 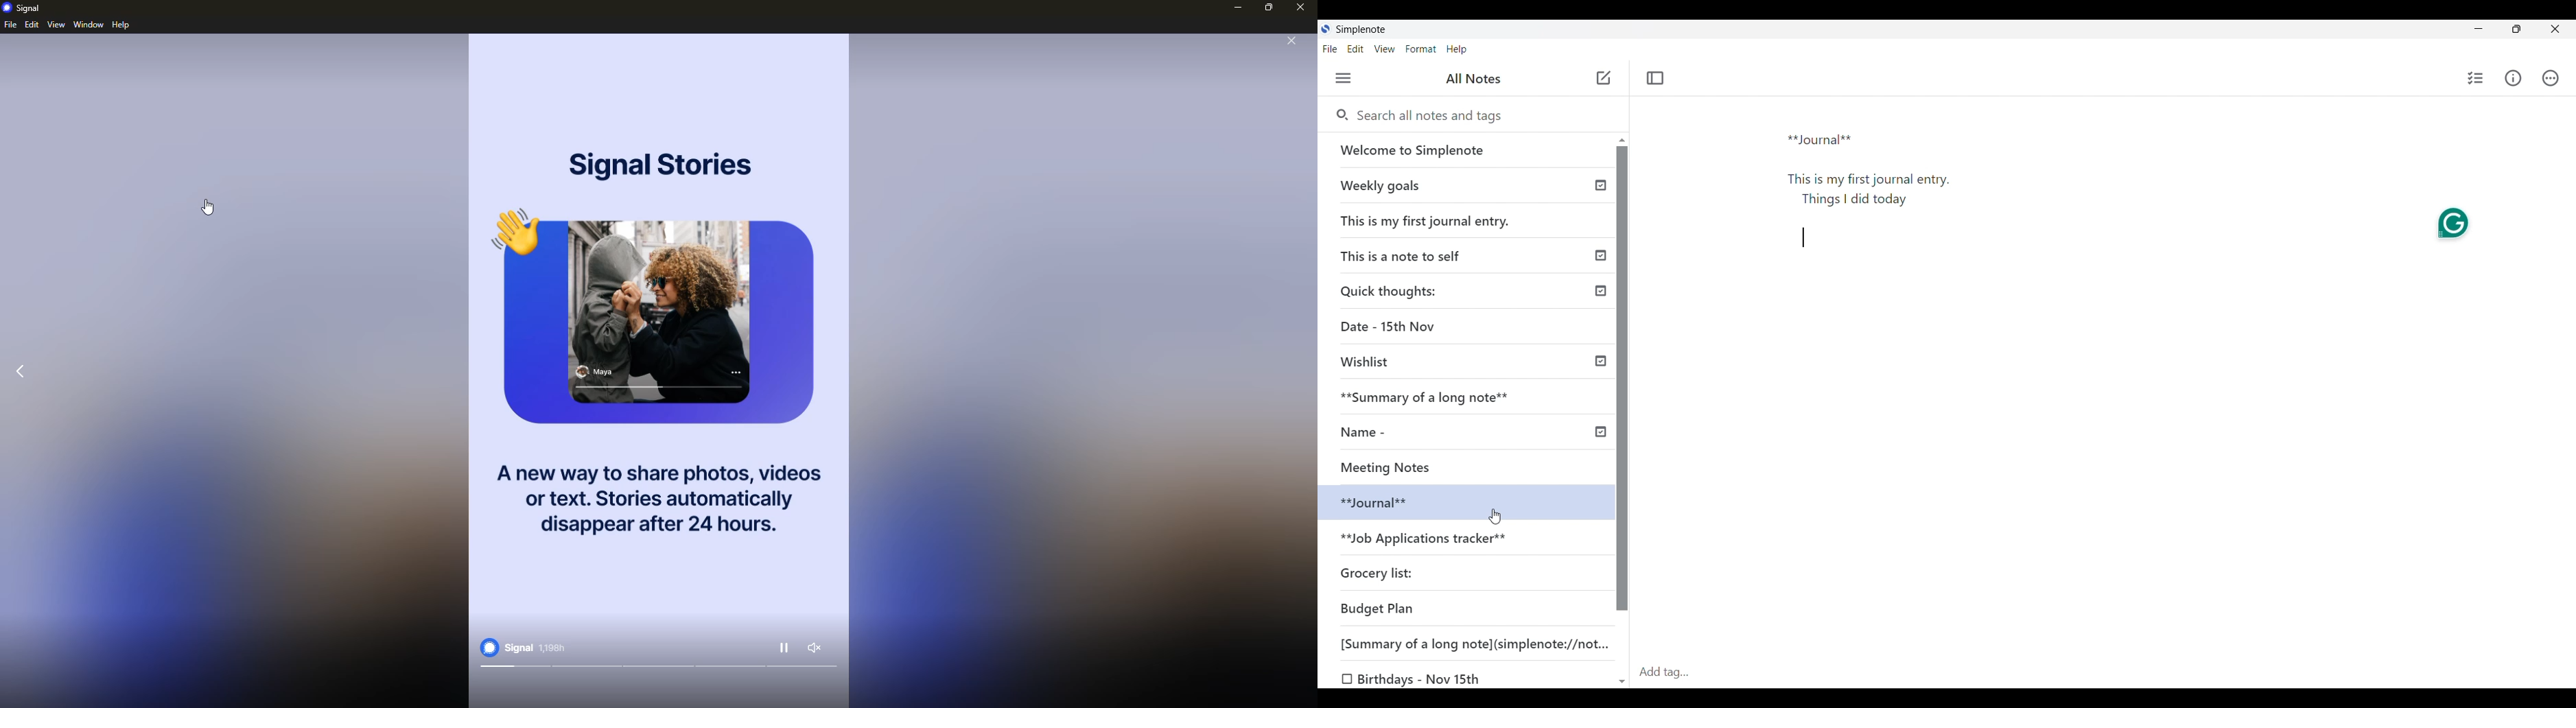 What do you see at coordinates (2513, 77) in the screenshot?
I see `Info` at bounding box center [2513, 77].